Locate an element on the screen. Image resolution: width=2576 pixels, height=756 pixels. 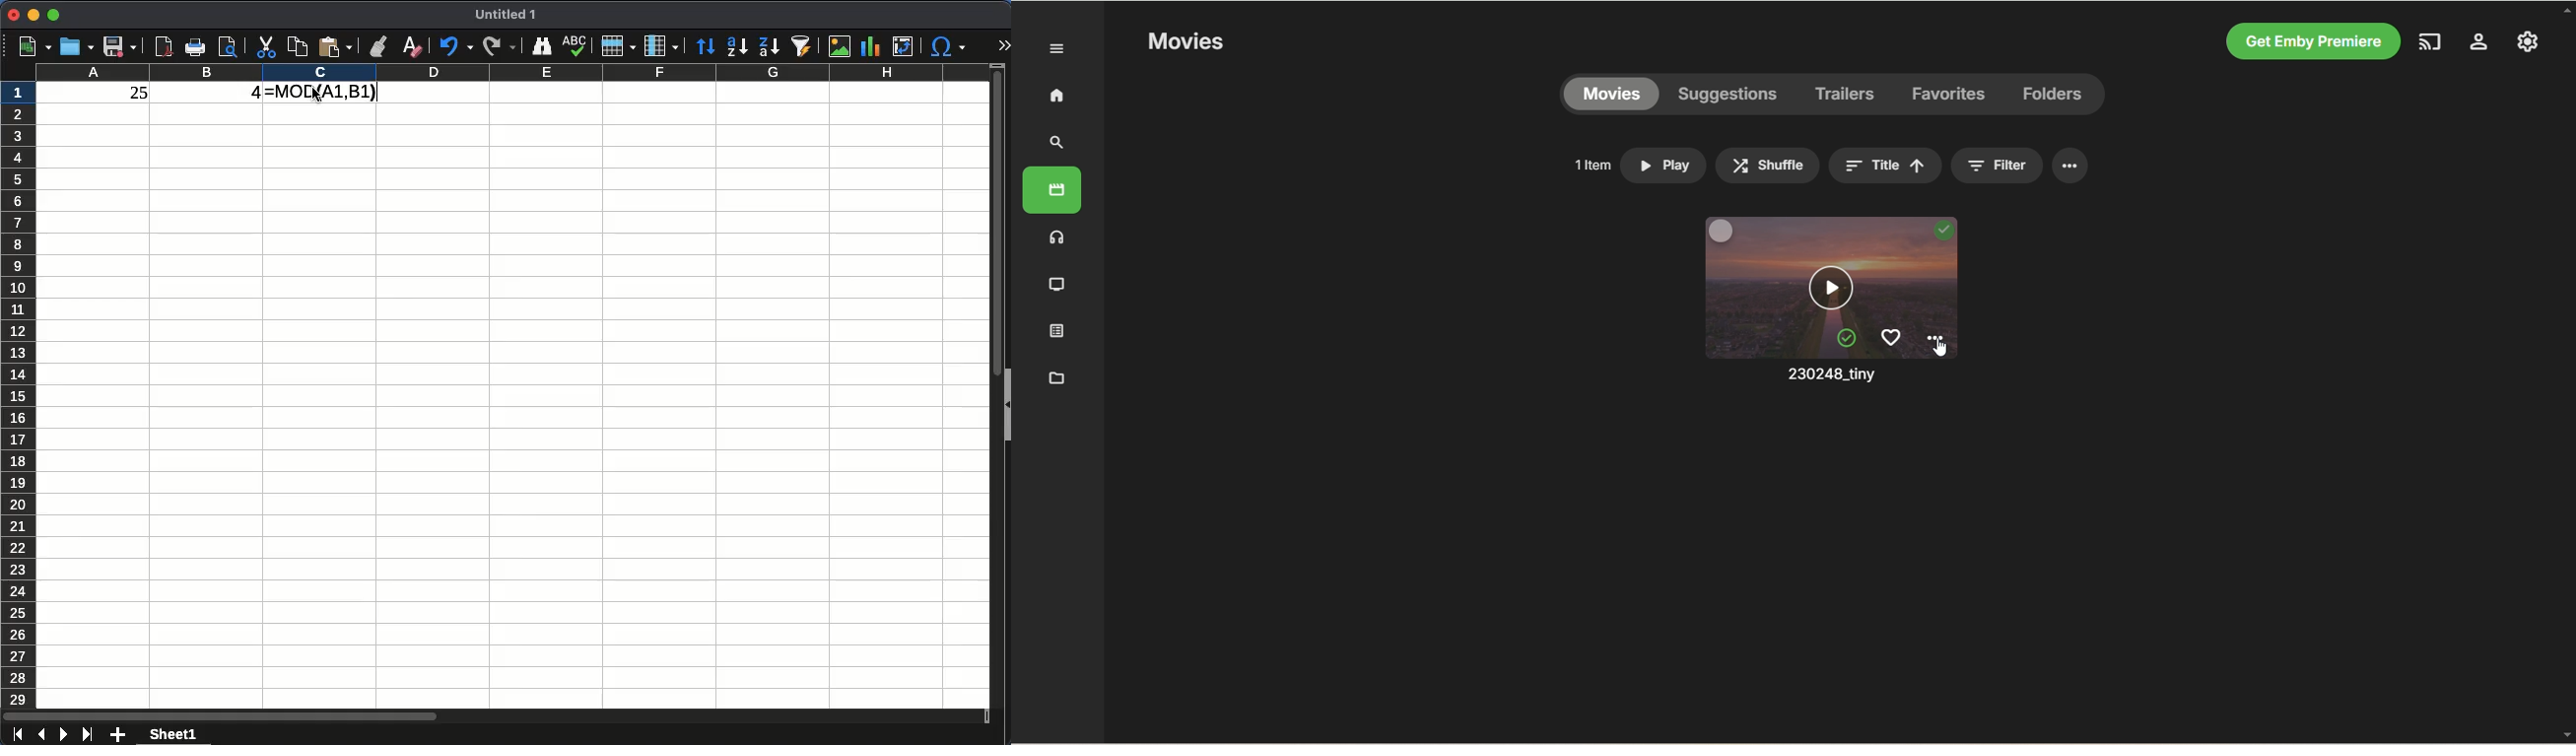
Untitled 1 is located at coordinates (508, 15).